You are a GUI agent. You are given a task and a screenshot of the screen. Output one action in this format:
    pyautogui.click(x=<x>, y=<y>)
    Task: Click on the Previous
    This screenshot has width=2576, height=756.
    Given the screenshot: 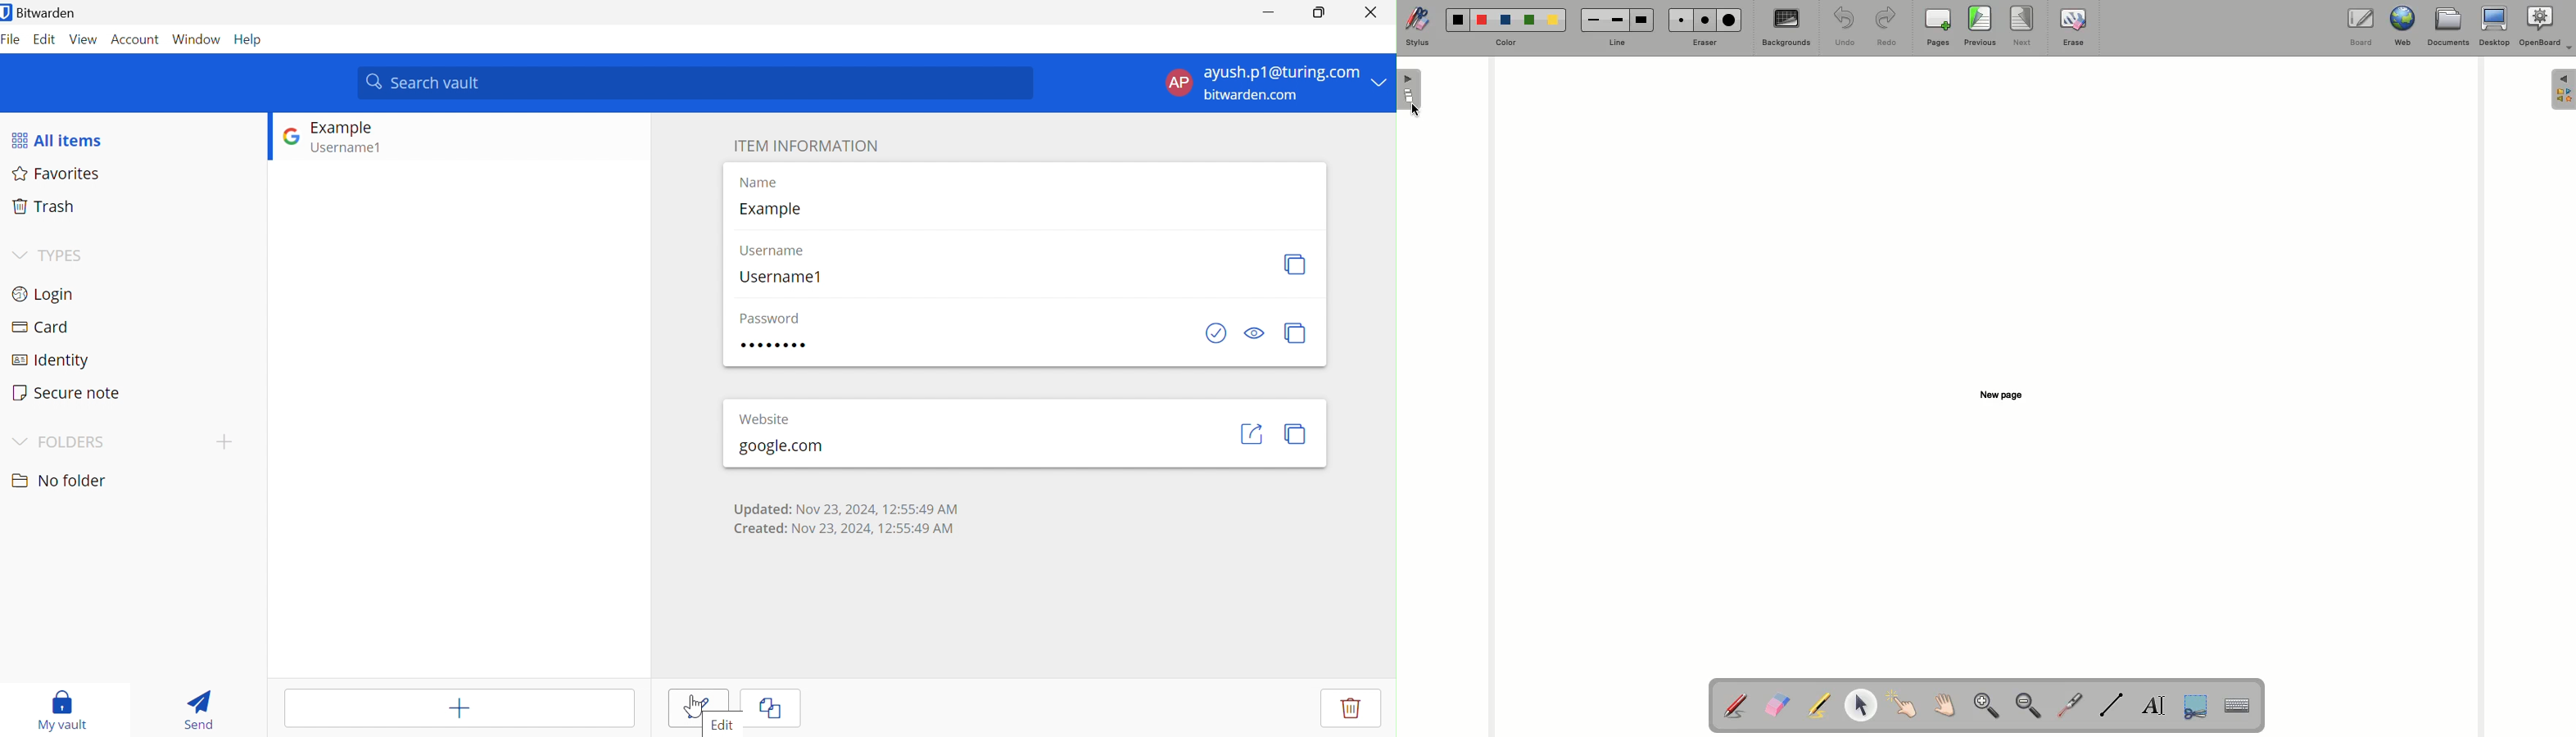 What is the action you would take?
    pyautogui.click(x=1981, y=26)
    